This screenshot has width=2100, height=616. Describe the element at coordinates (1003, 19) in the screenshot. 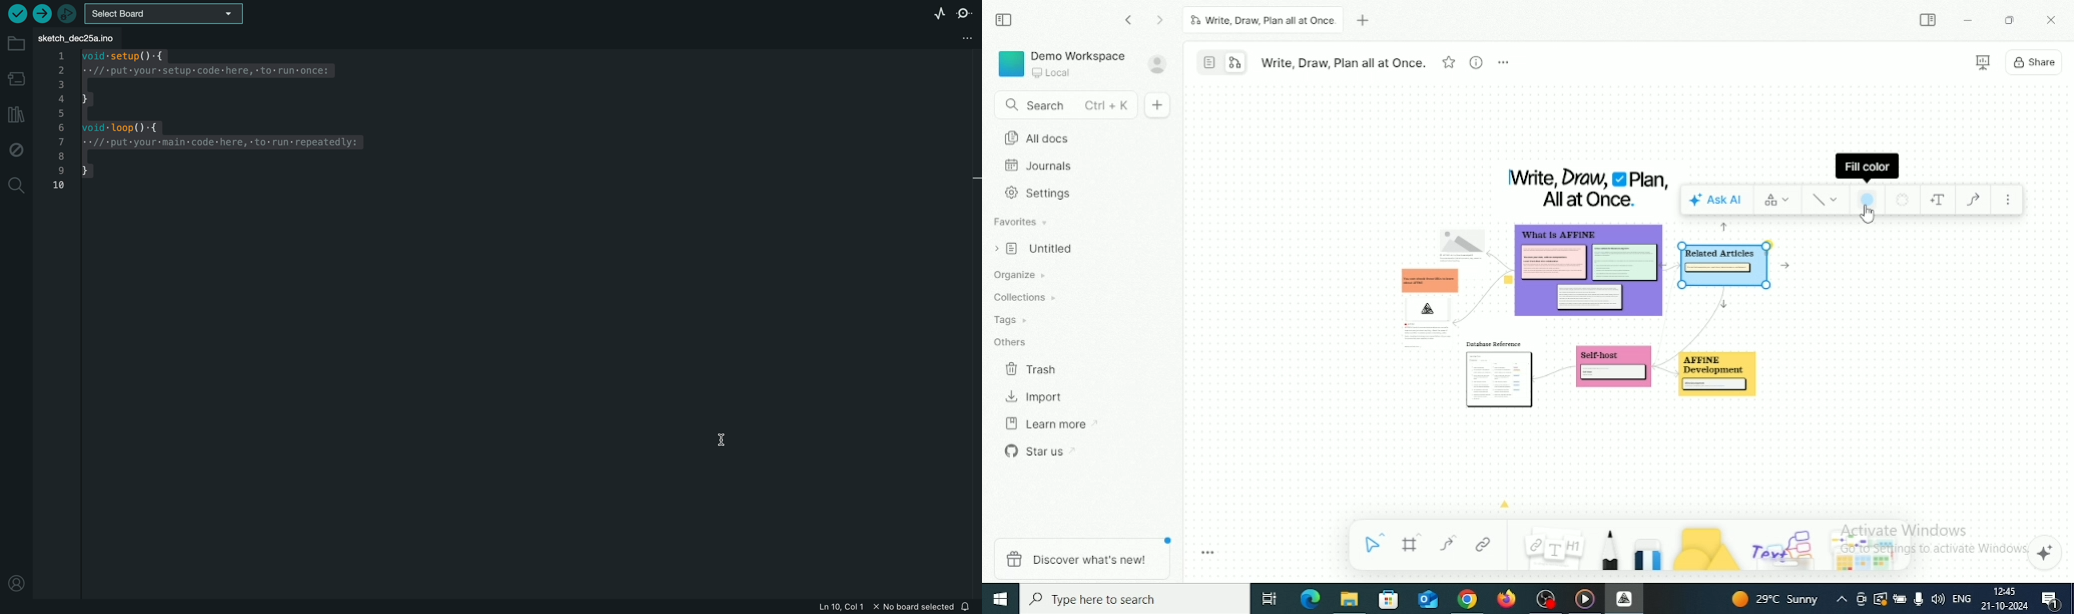

I see `Collapse sidebar` at that location.